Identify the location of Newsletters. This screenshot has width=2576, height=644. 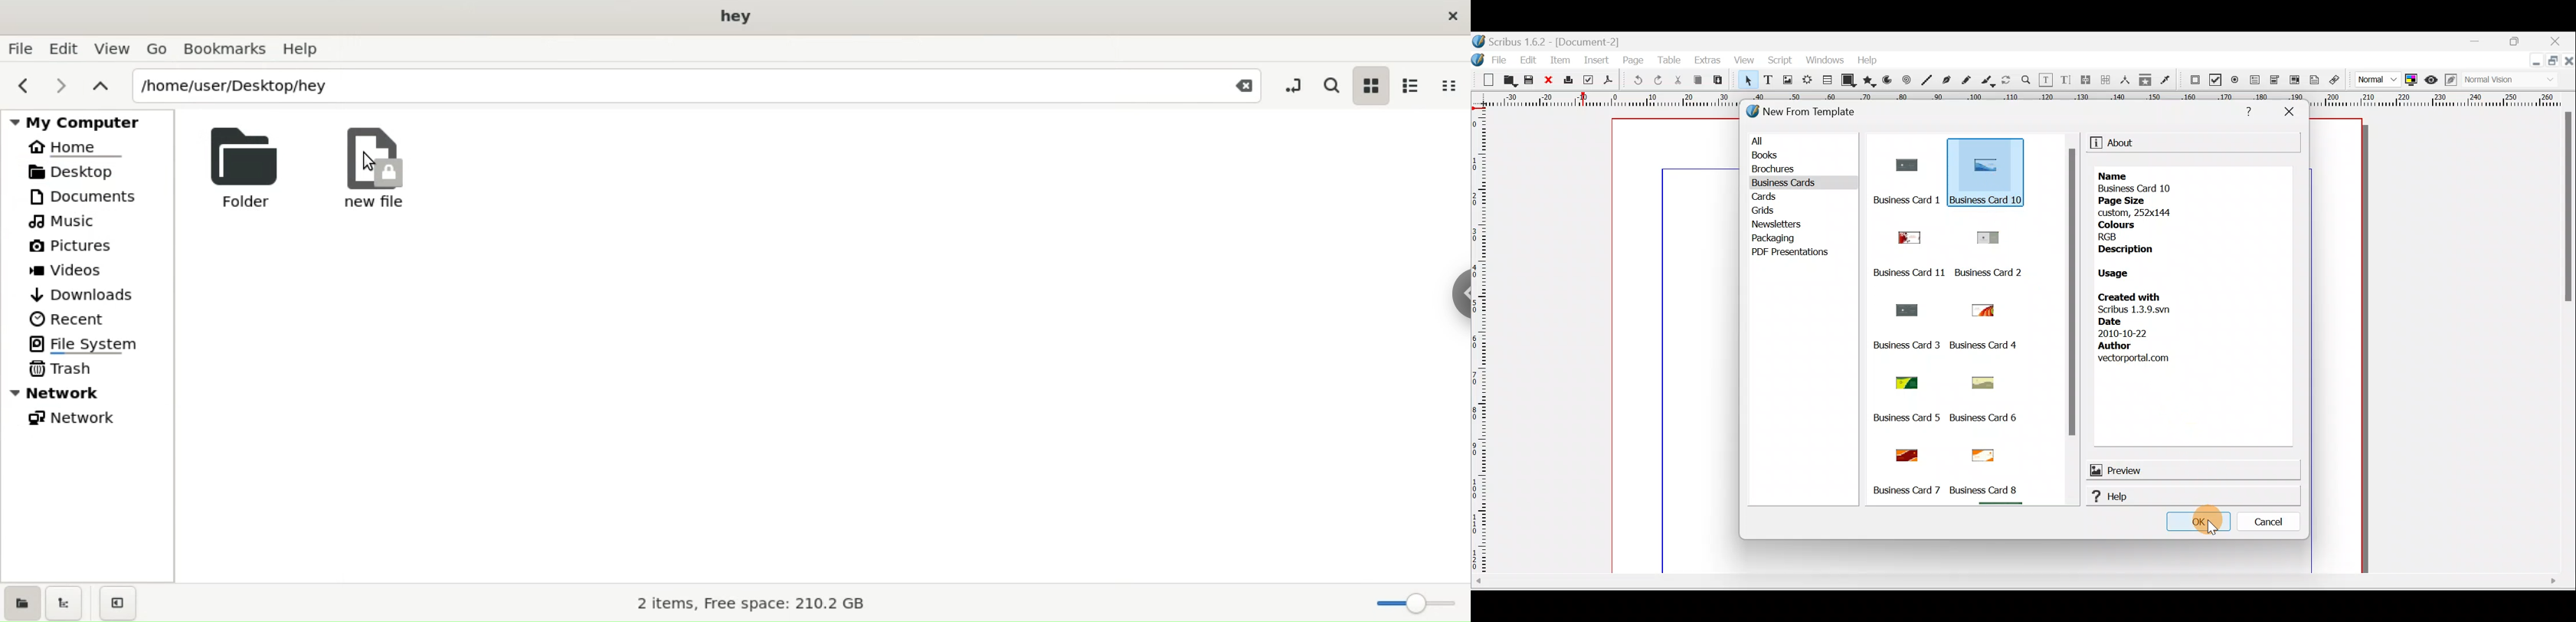
(1776, 224).